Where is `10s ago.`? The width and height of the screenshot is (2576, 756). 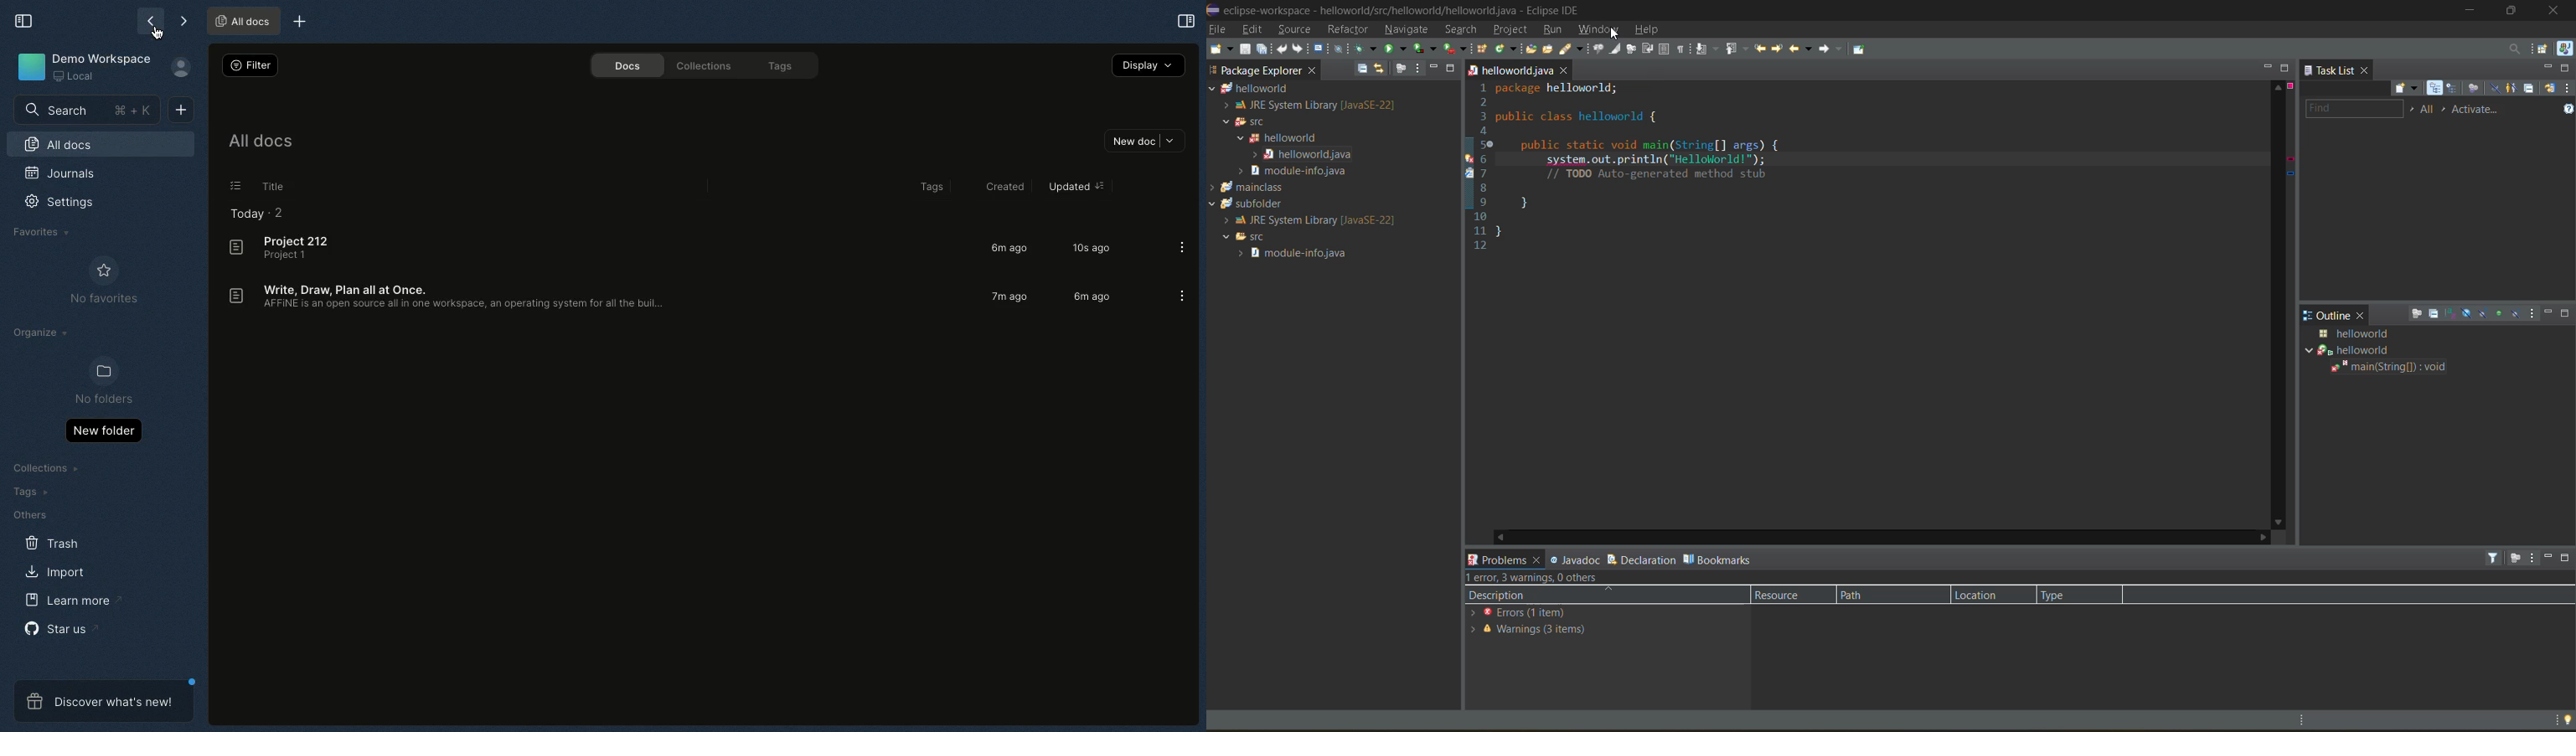
10s ago. is located at coordinates (1088, 248).